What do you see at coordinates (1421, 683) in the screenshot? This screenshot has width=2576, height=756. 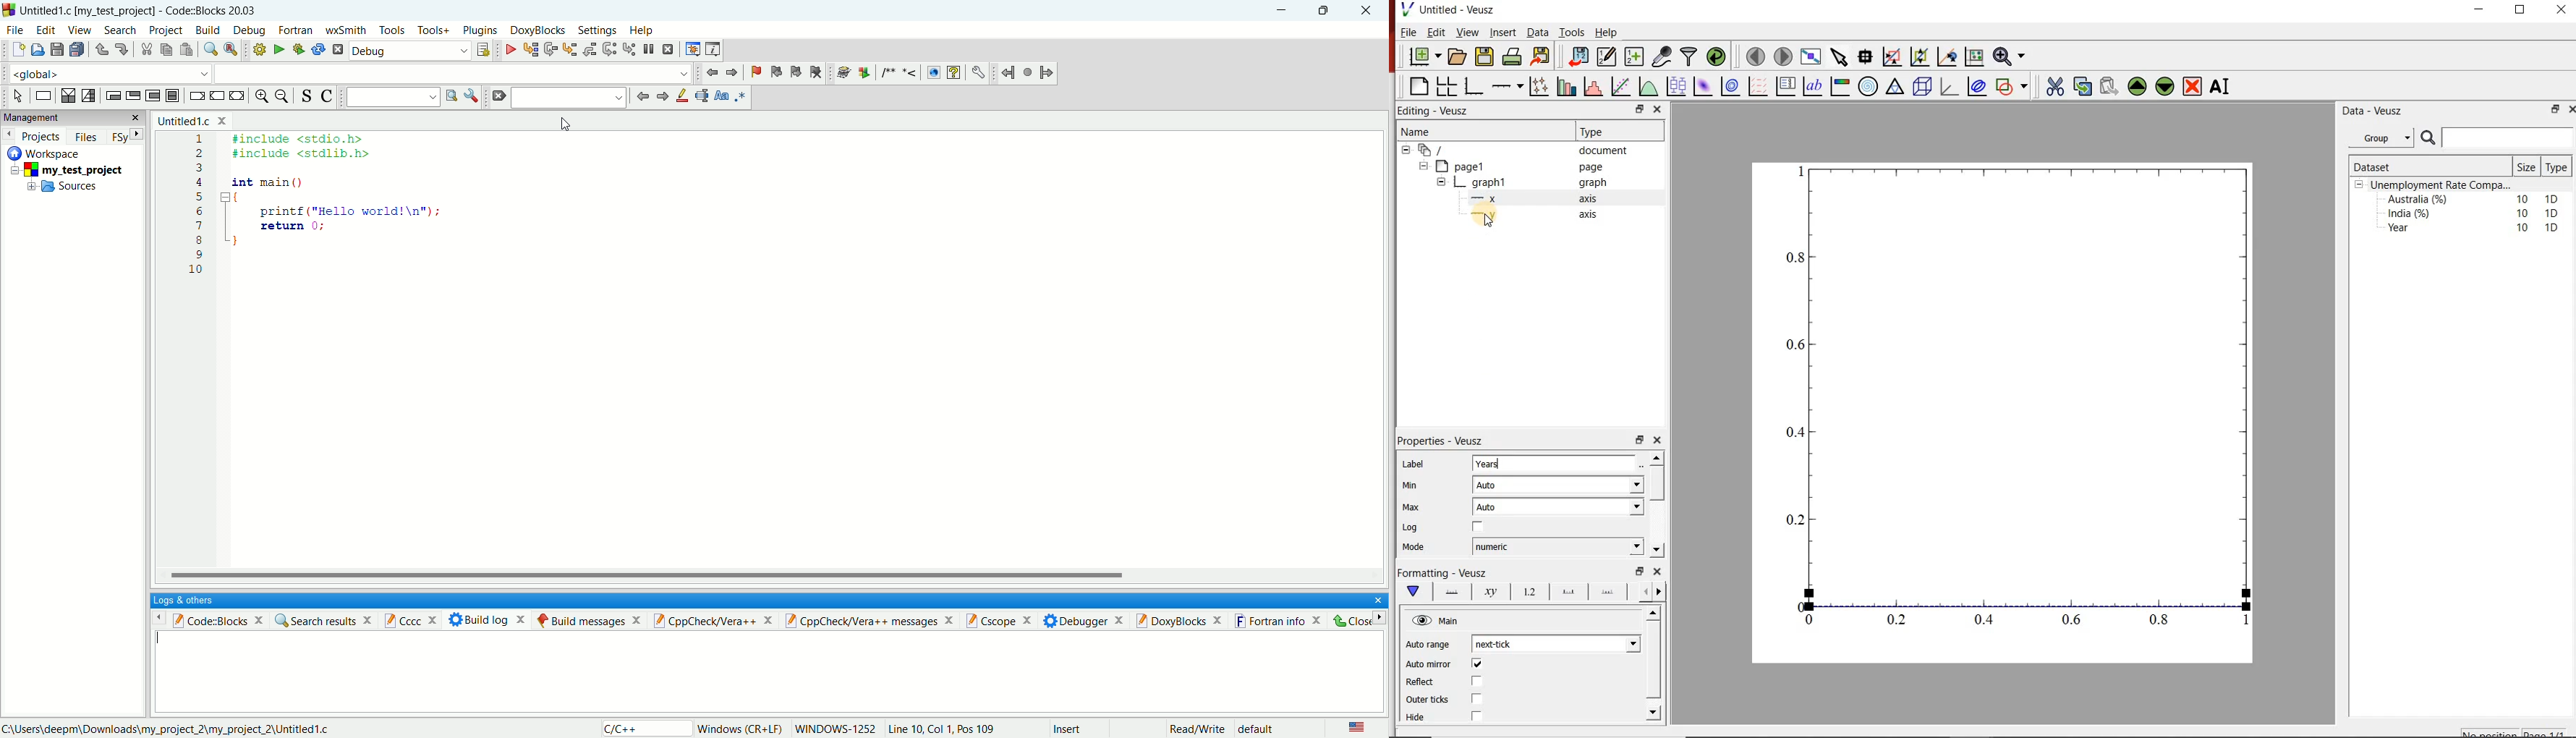 I see `Reflect` at bounding box center [1421, 683].